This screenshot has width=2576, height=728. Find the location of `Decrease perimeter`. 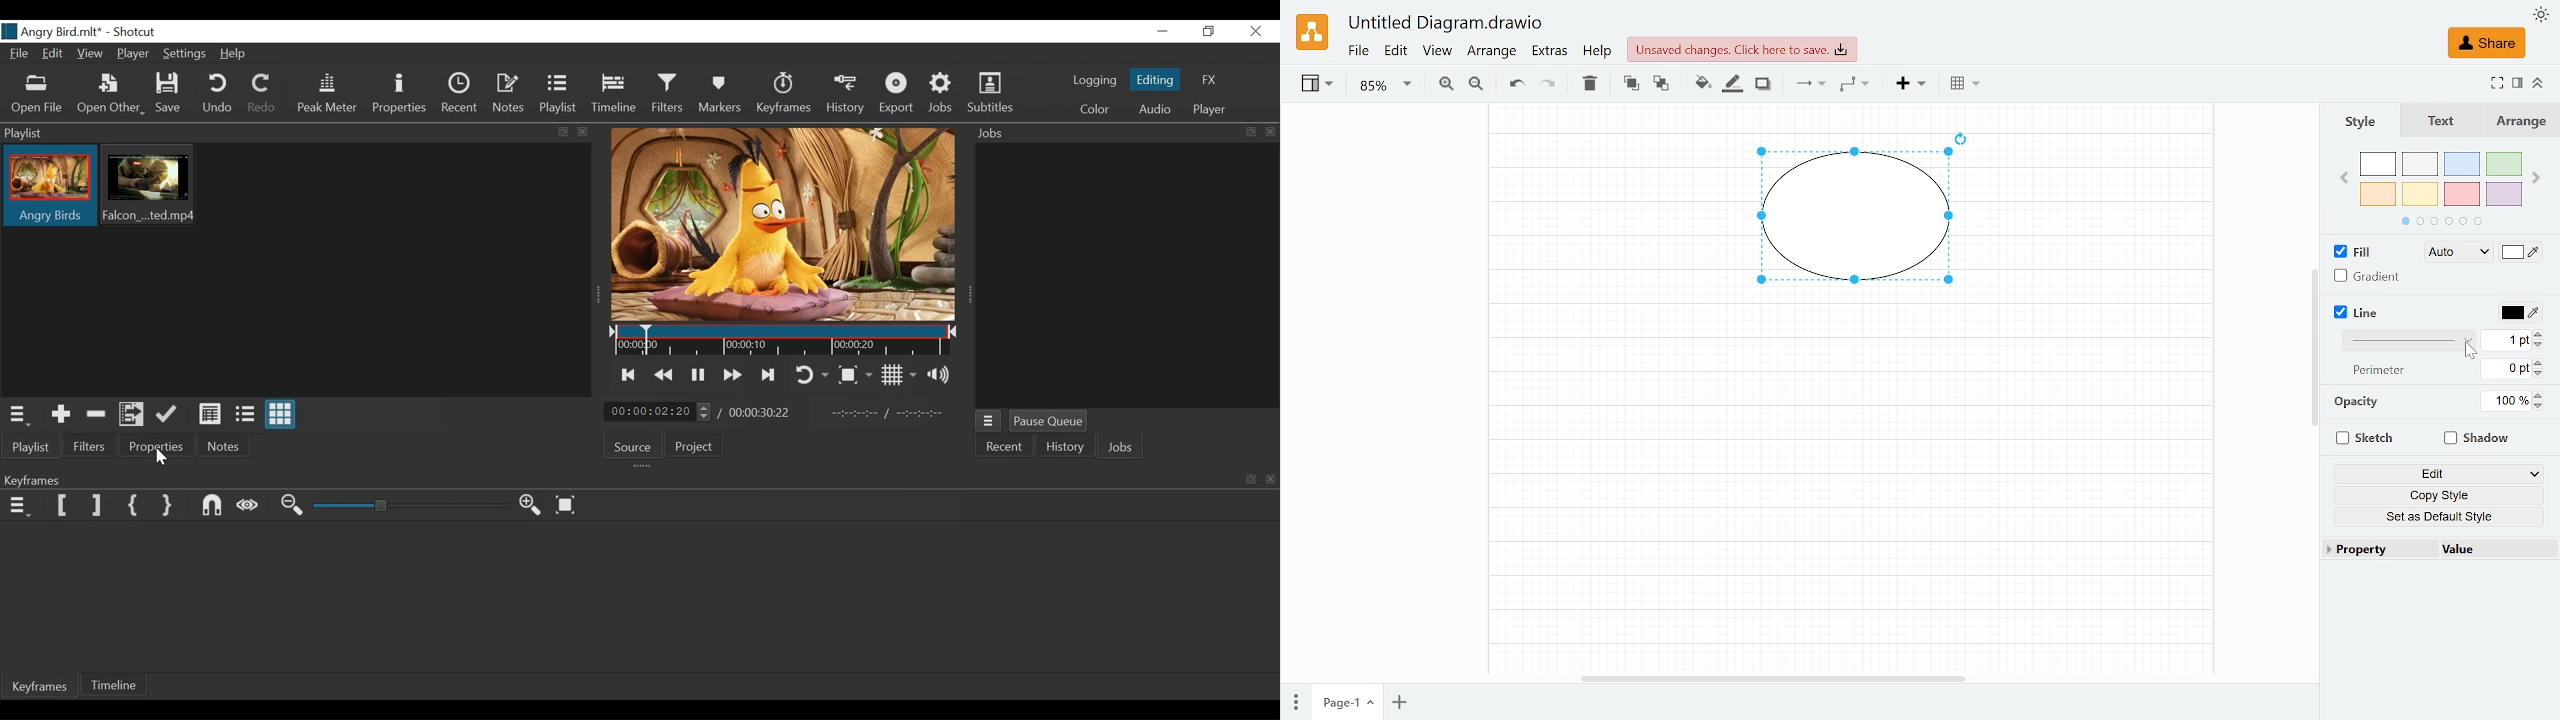

Decrease perimeter is located at coordinates (2543, 374).